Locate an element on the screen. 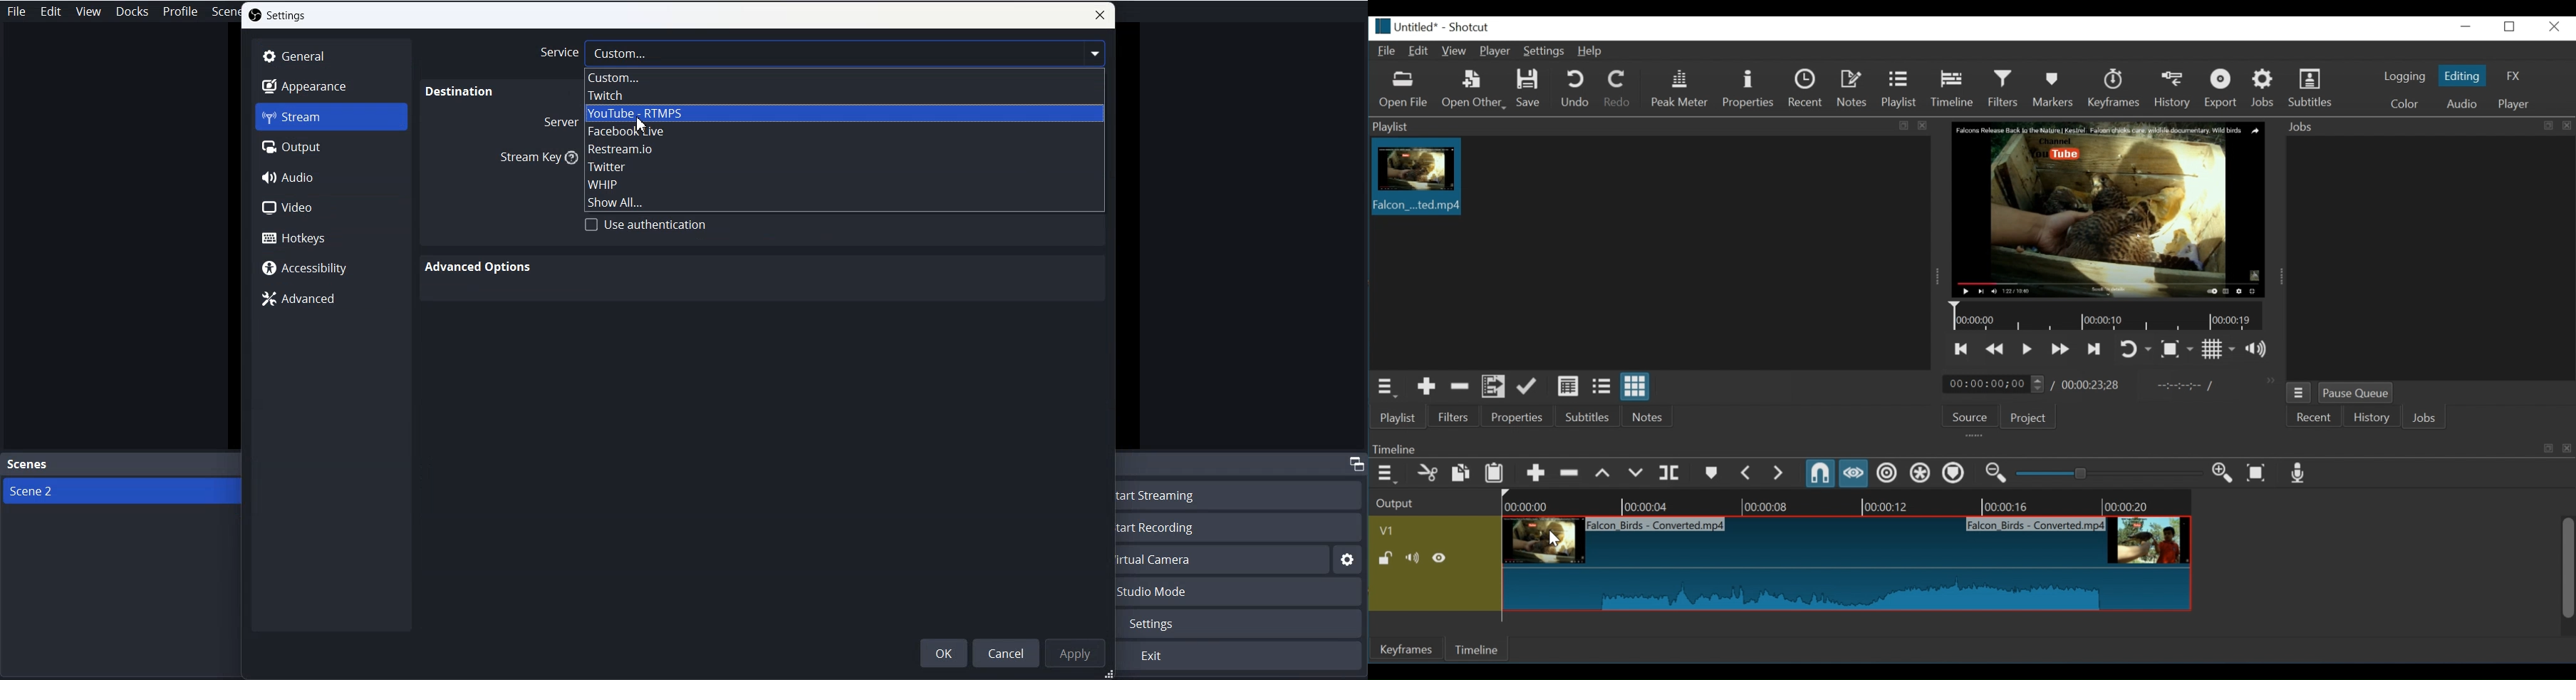  Restream.io is located at coordinates (842, 148).